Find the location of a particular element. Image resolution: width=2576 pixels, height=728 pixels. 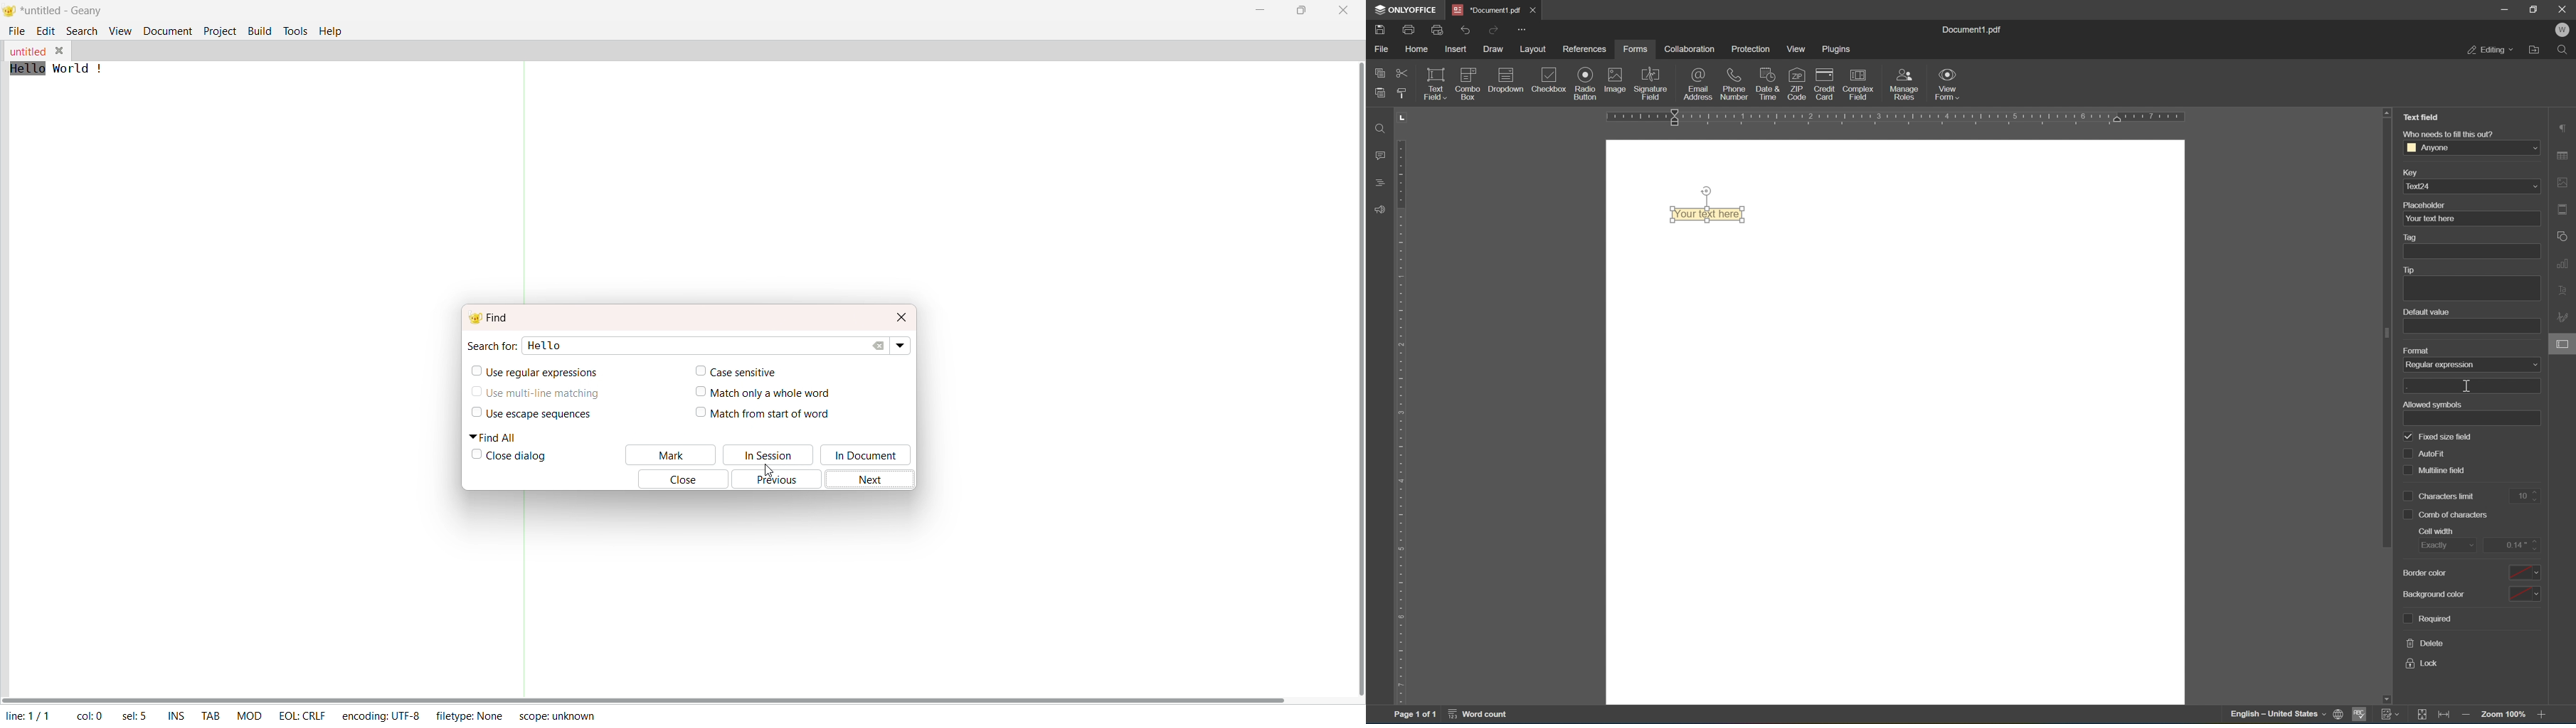

signature field is located at coordinates (1651, 84).